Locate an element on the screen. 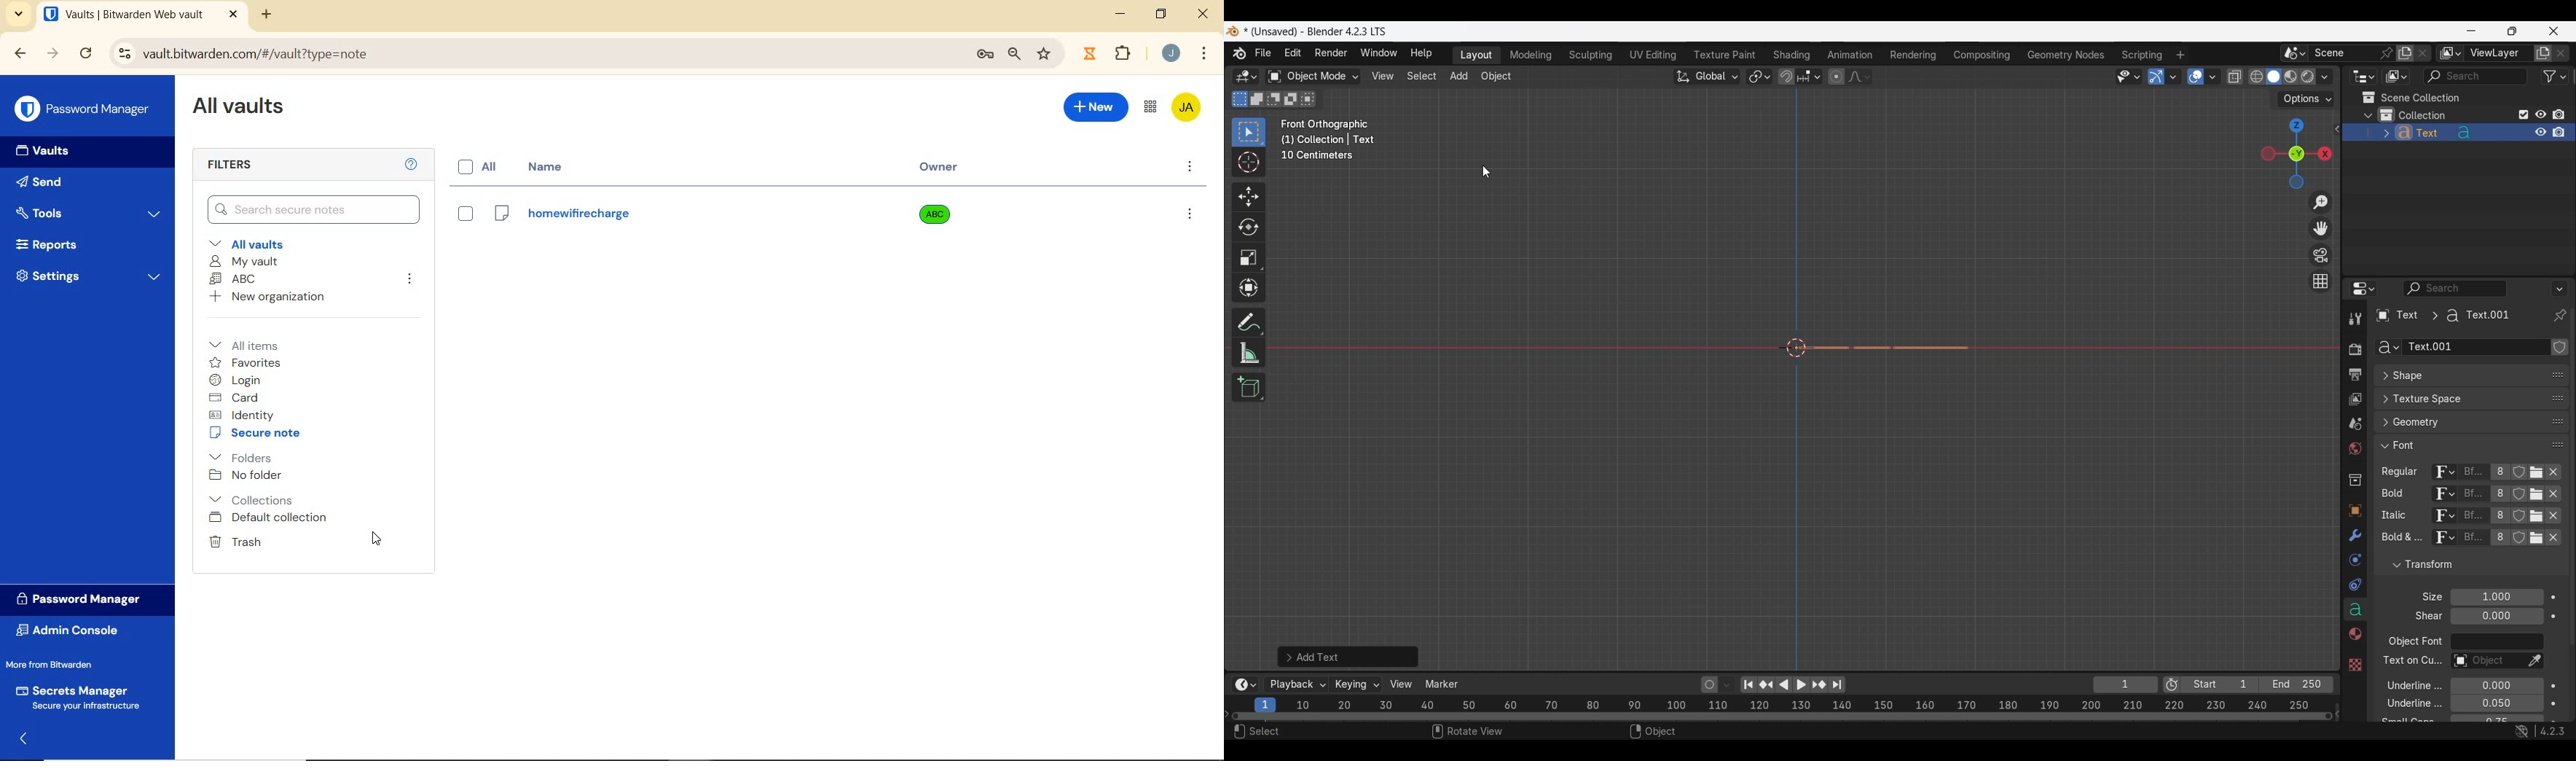 This screenshot has height=784, width=2576. New organization is located at coordinates (268, 296).